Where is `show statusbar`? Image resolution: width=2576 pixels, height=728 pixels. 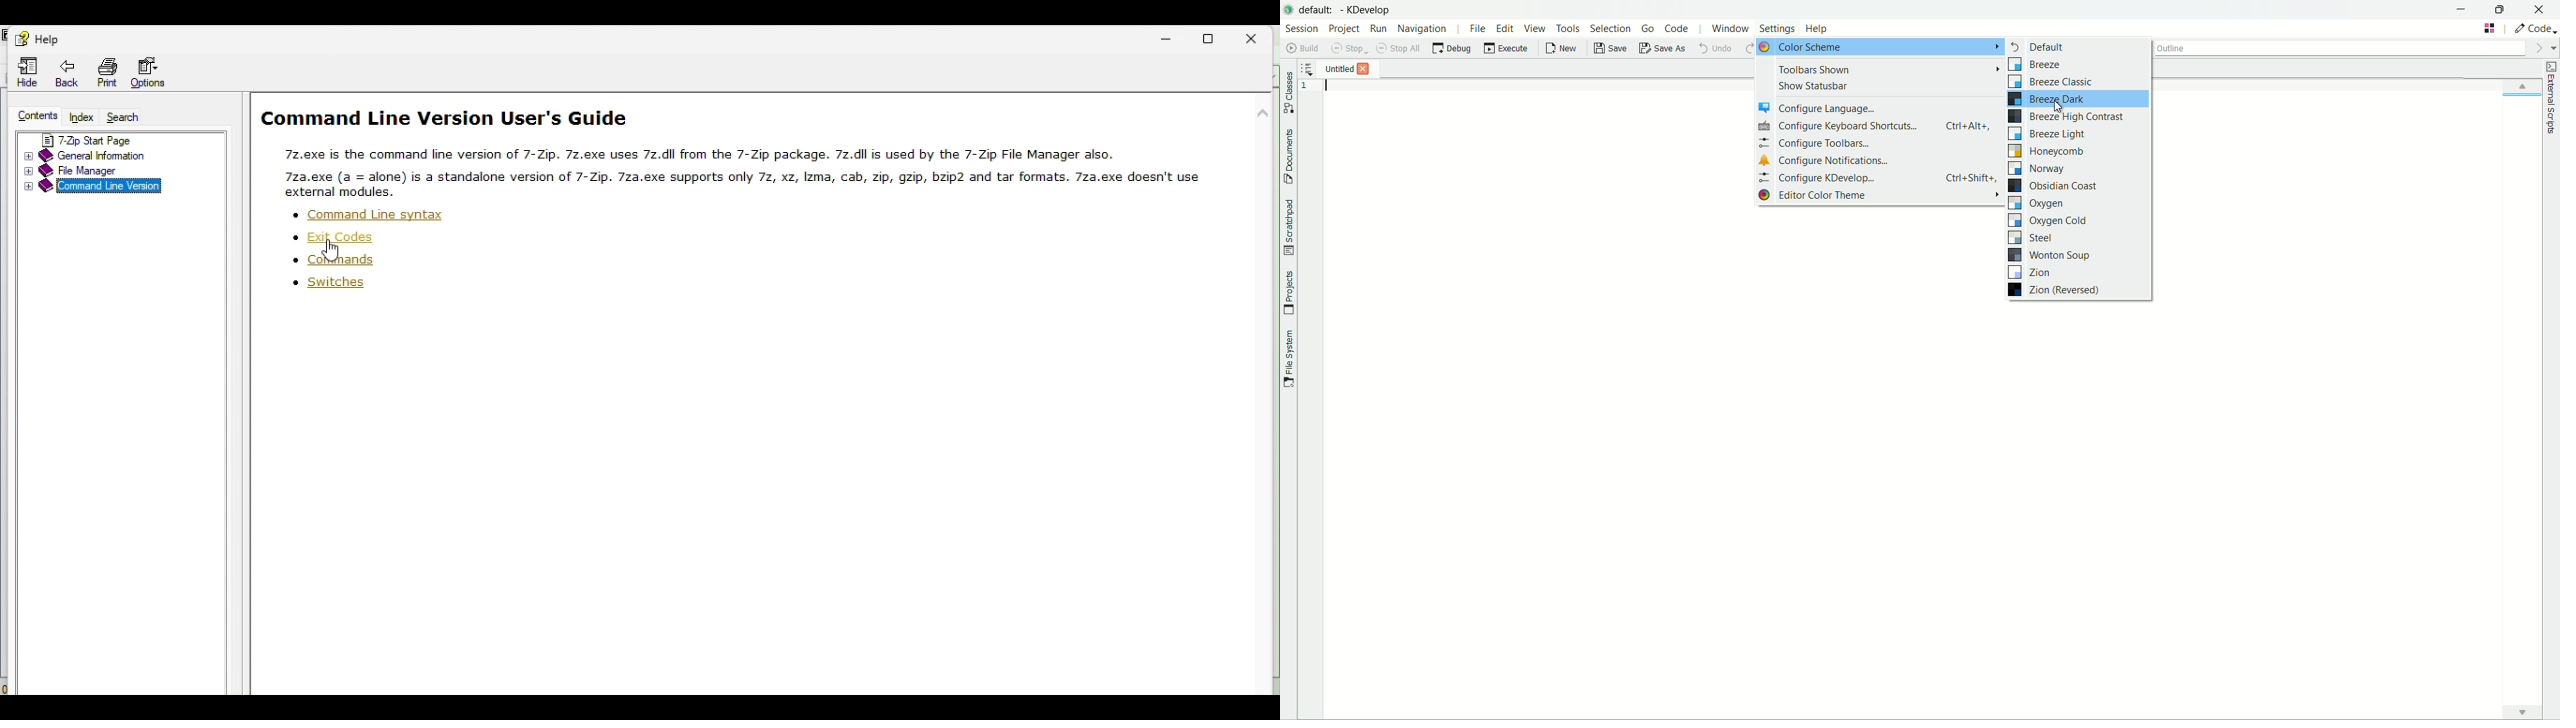
show statusbar is located at coordinates (1813, 85).